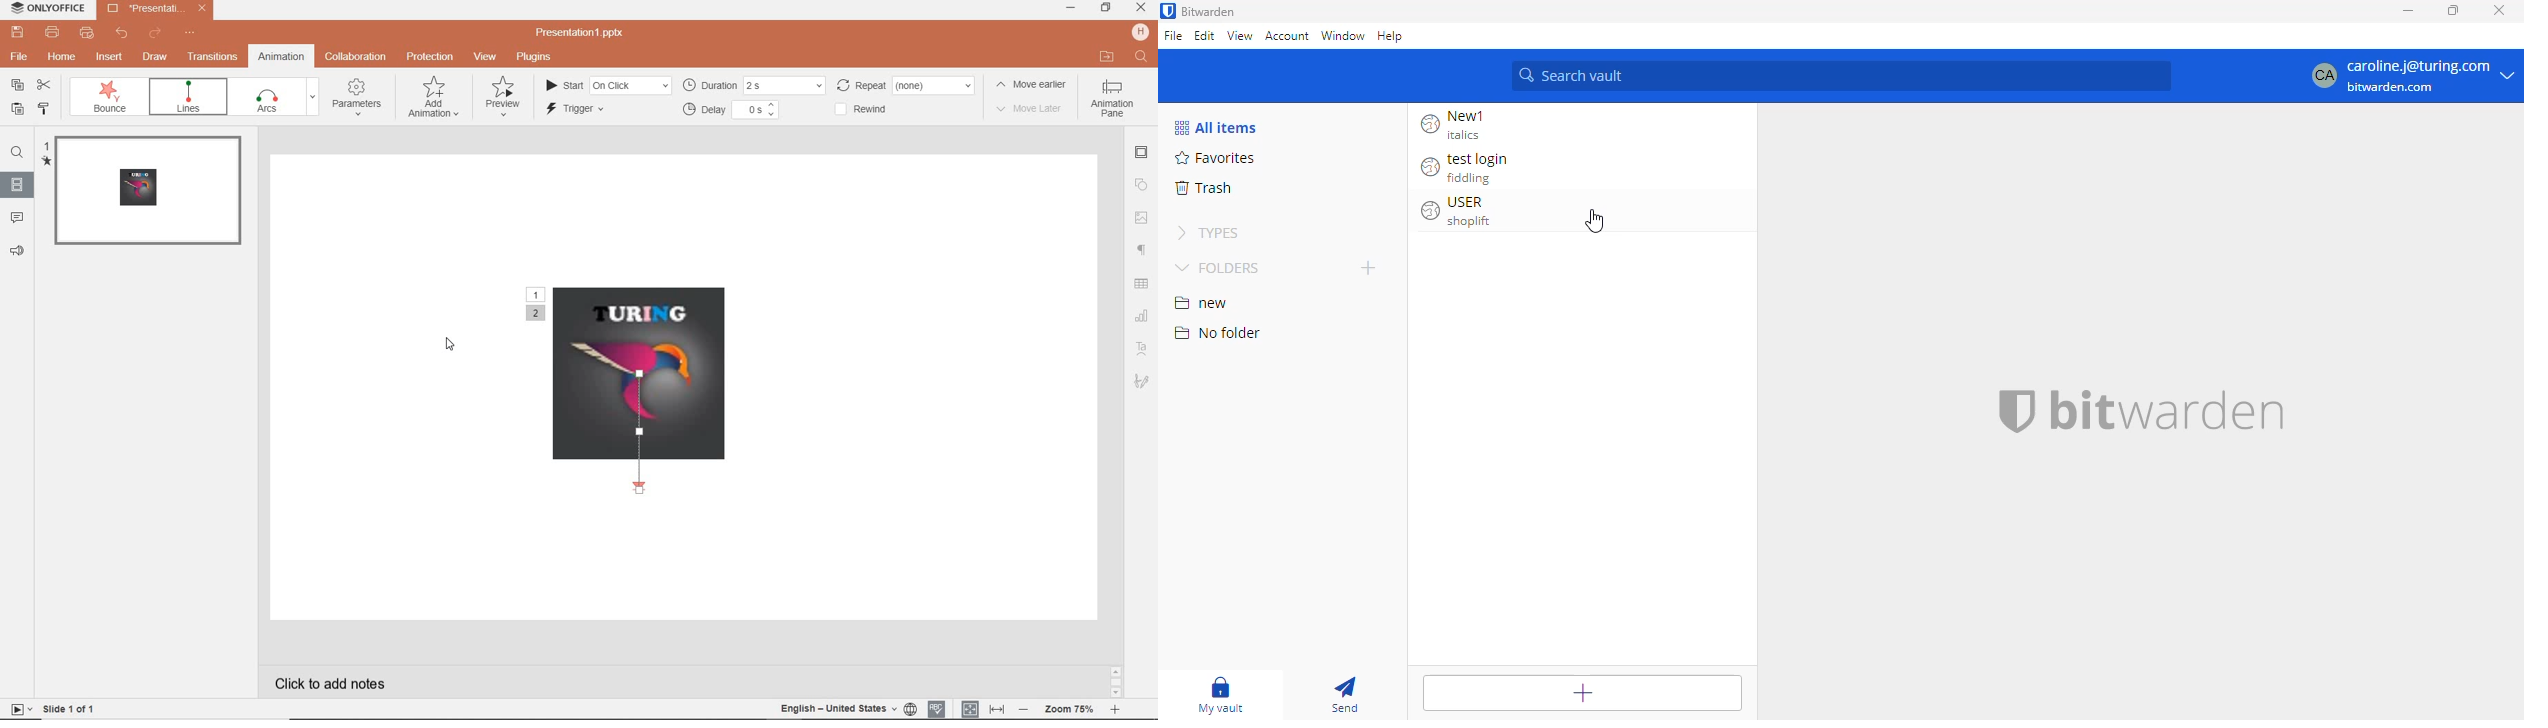  I want to click on feedback & support, so click(17, 252).